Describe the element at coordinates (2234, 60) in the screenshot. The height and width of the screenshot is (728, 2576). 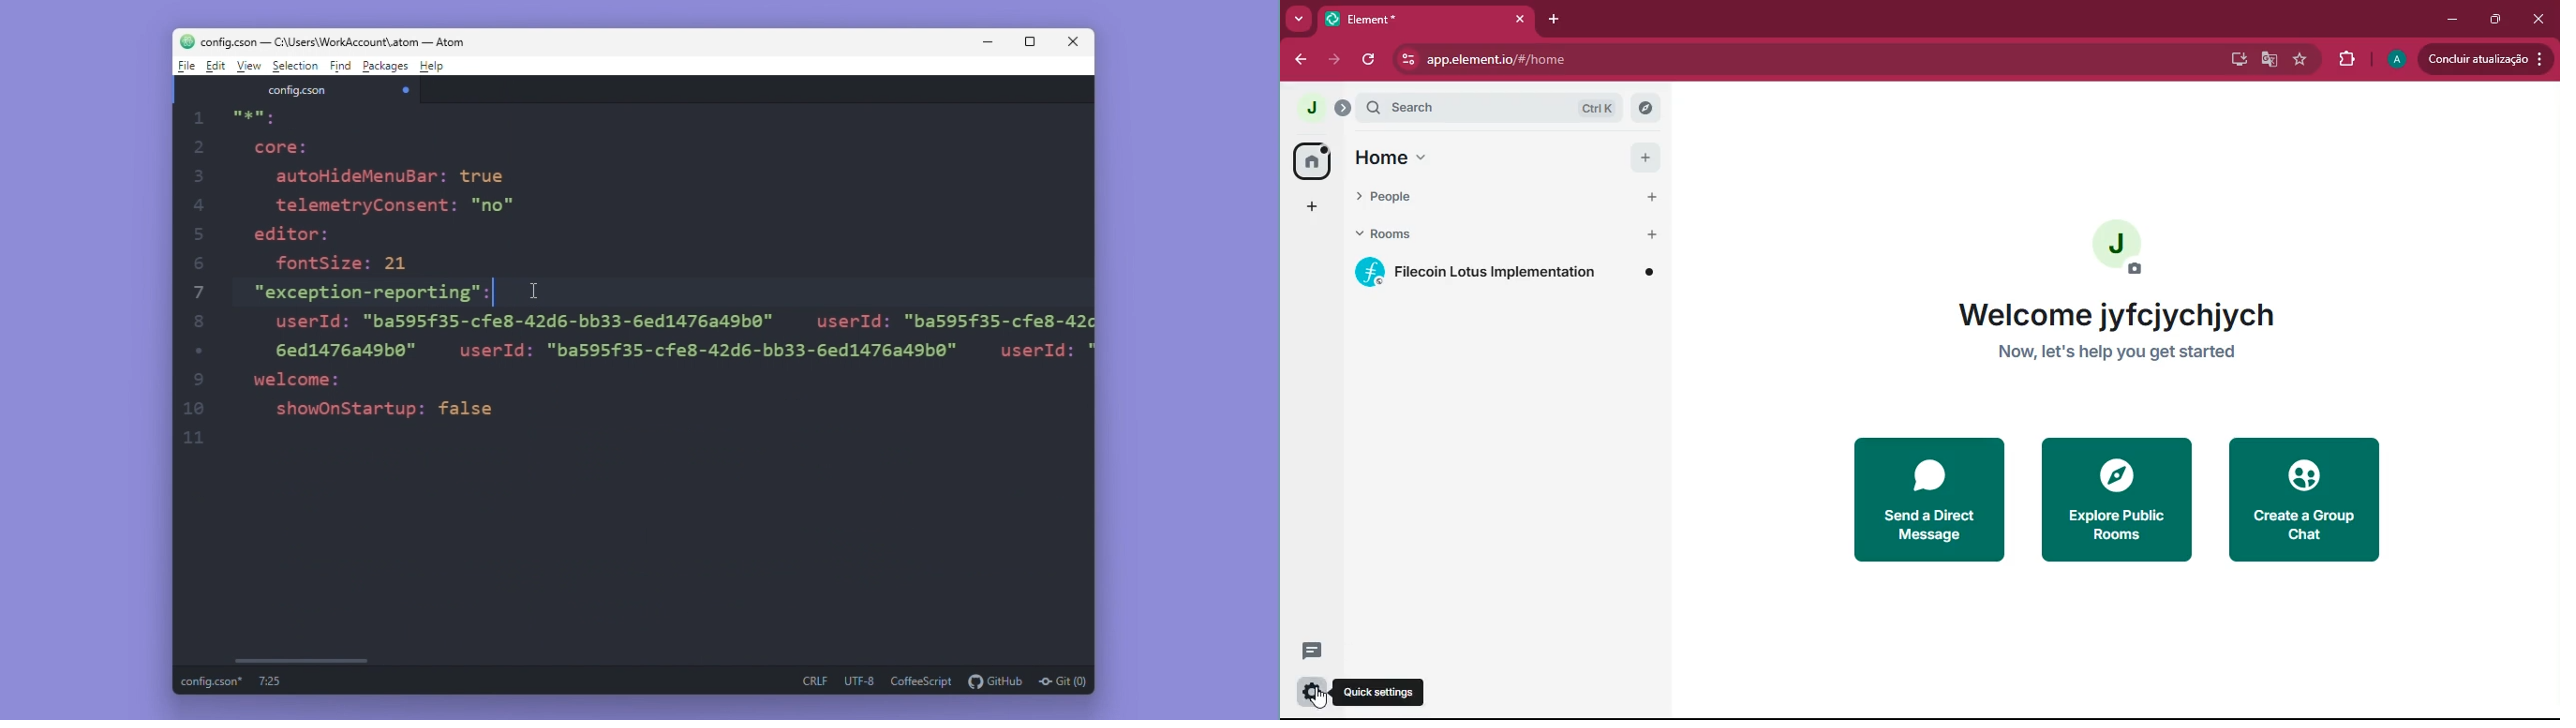
I see `desktop` at that location.